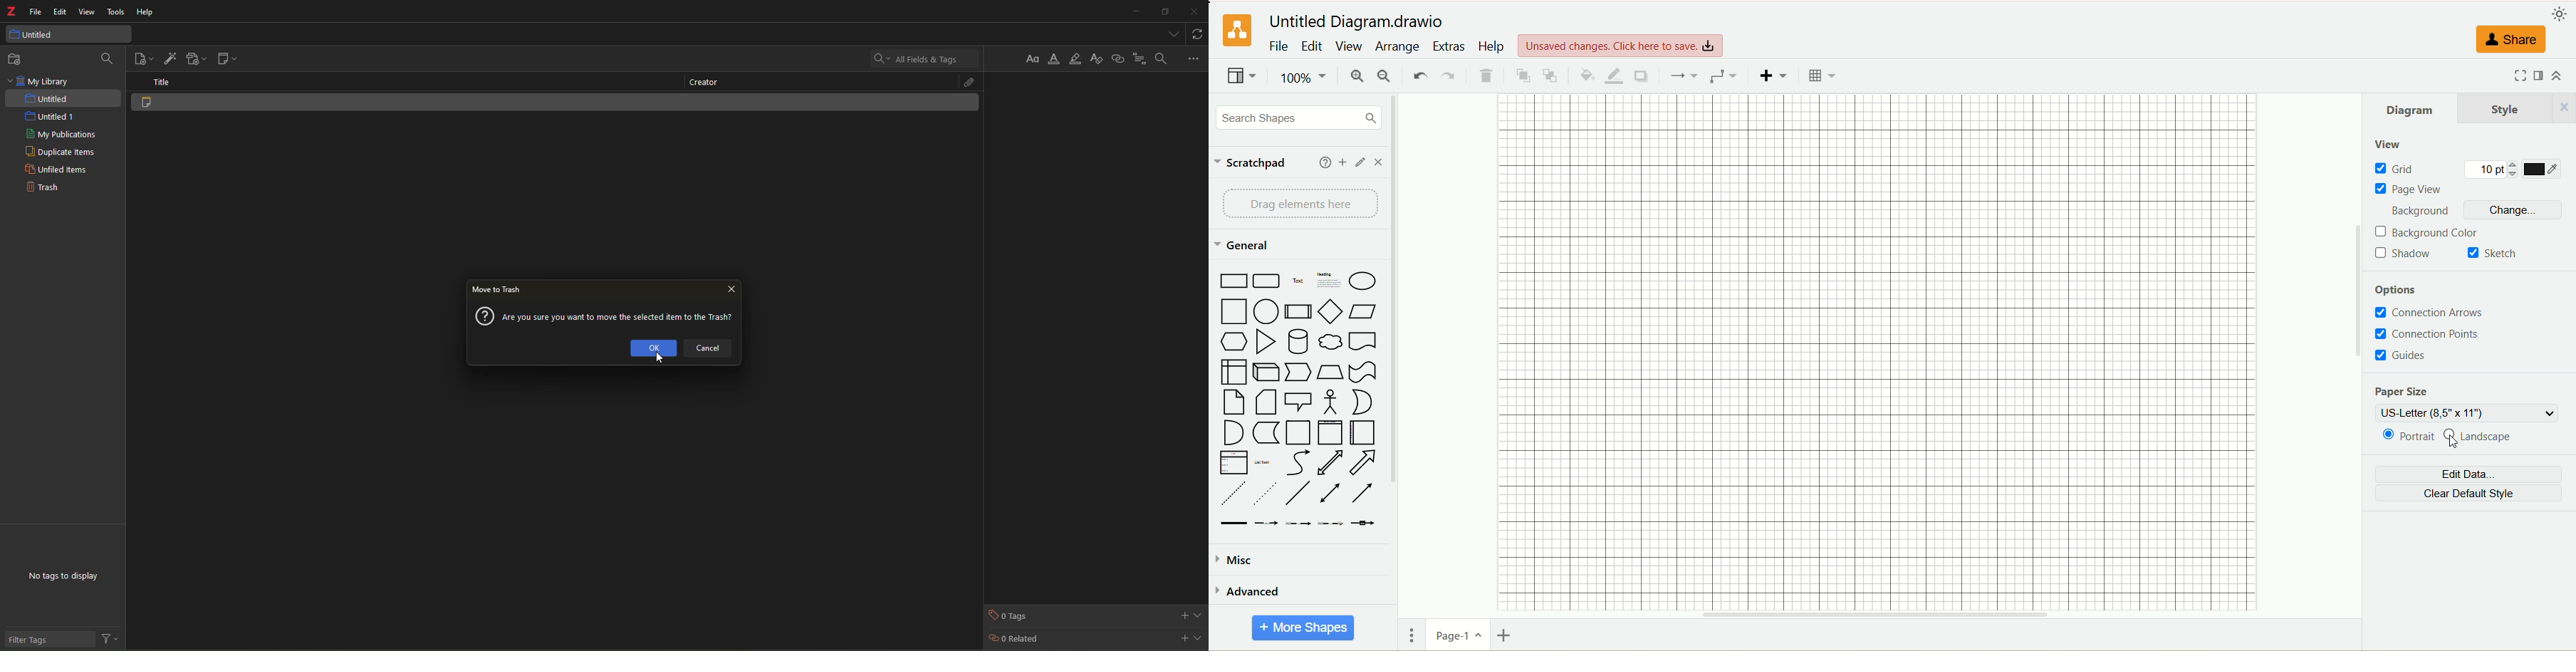 This screenshot has width=2576, height=672. Describe the element at coordinates (1182, 614) in the screenshot. I see `add` at that location.